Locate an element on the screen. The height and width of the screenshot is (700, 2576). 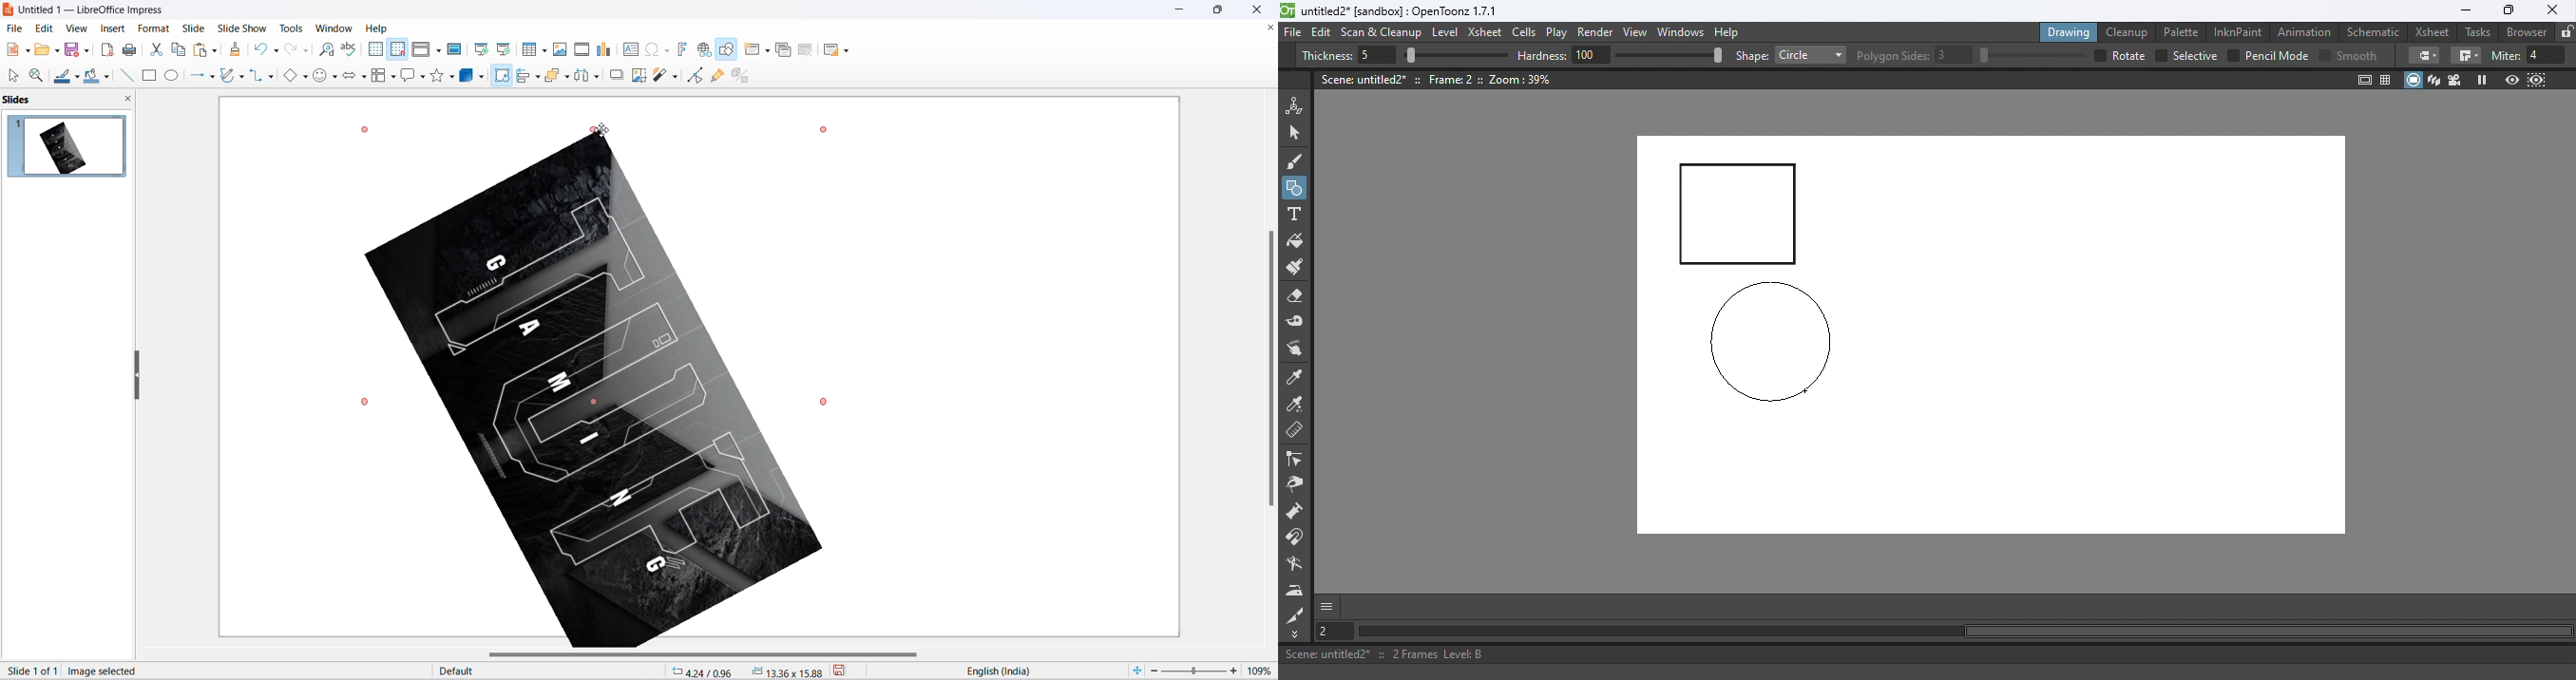
insert audio and video is located at coordinates (580, 49).